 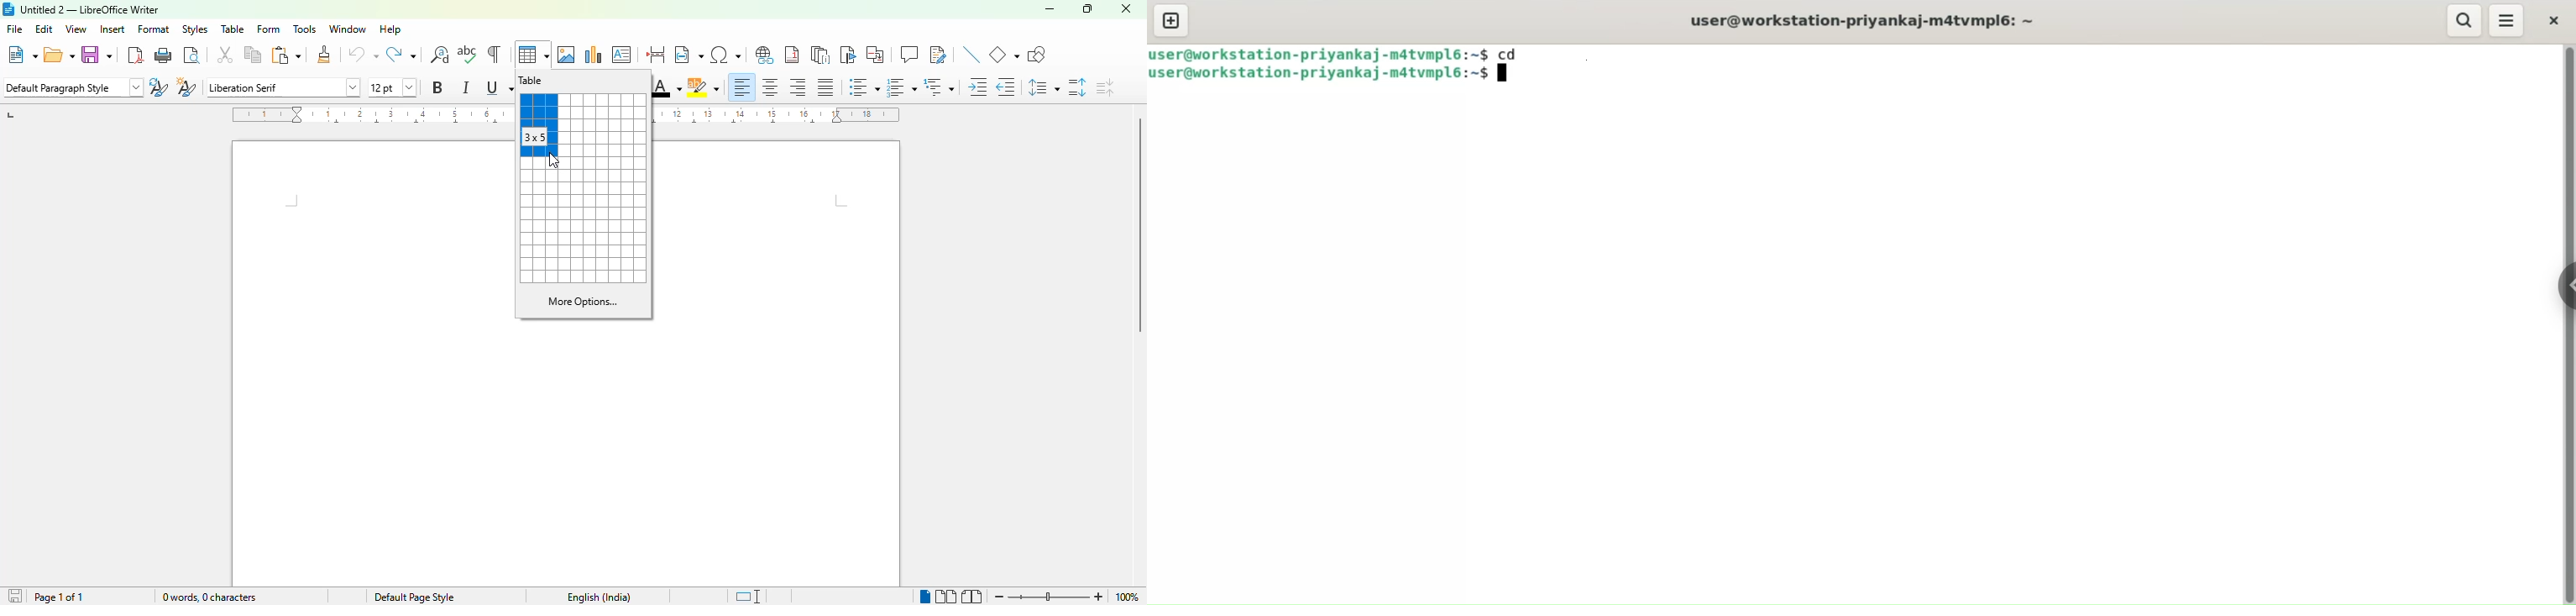 I want to click on paste, so click(x=285, y=55).